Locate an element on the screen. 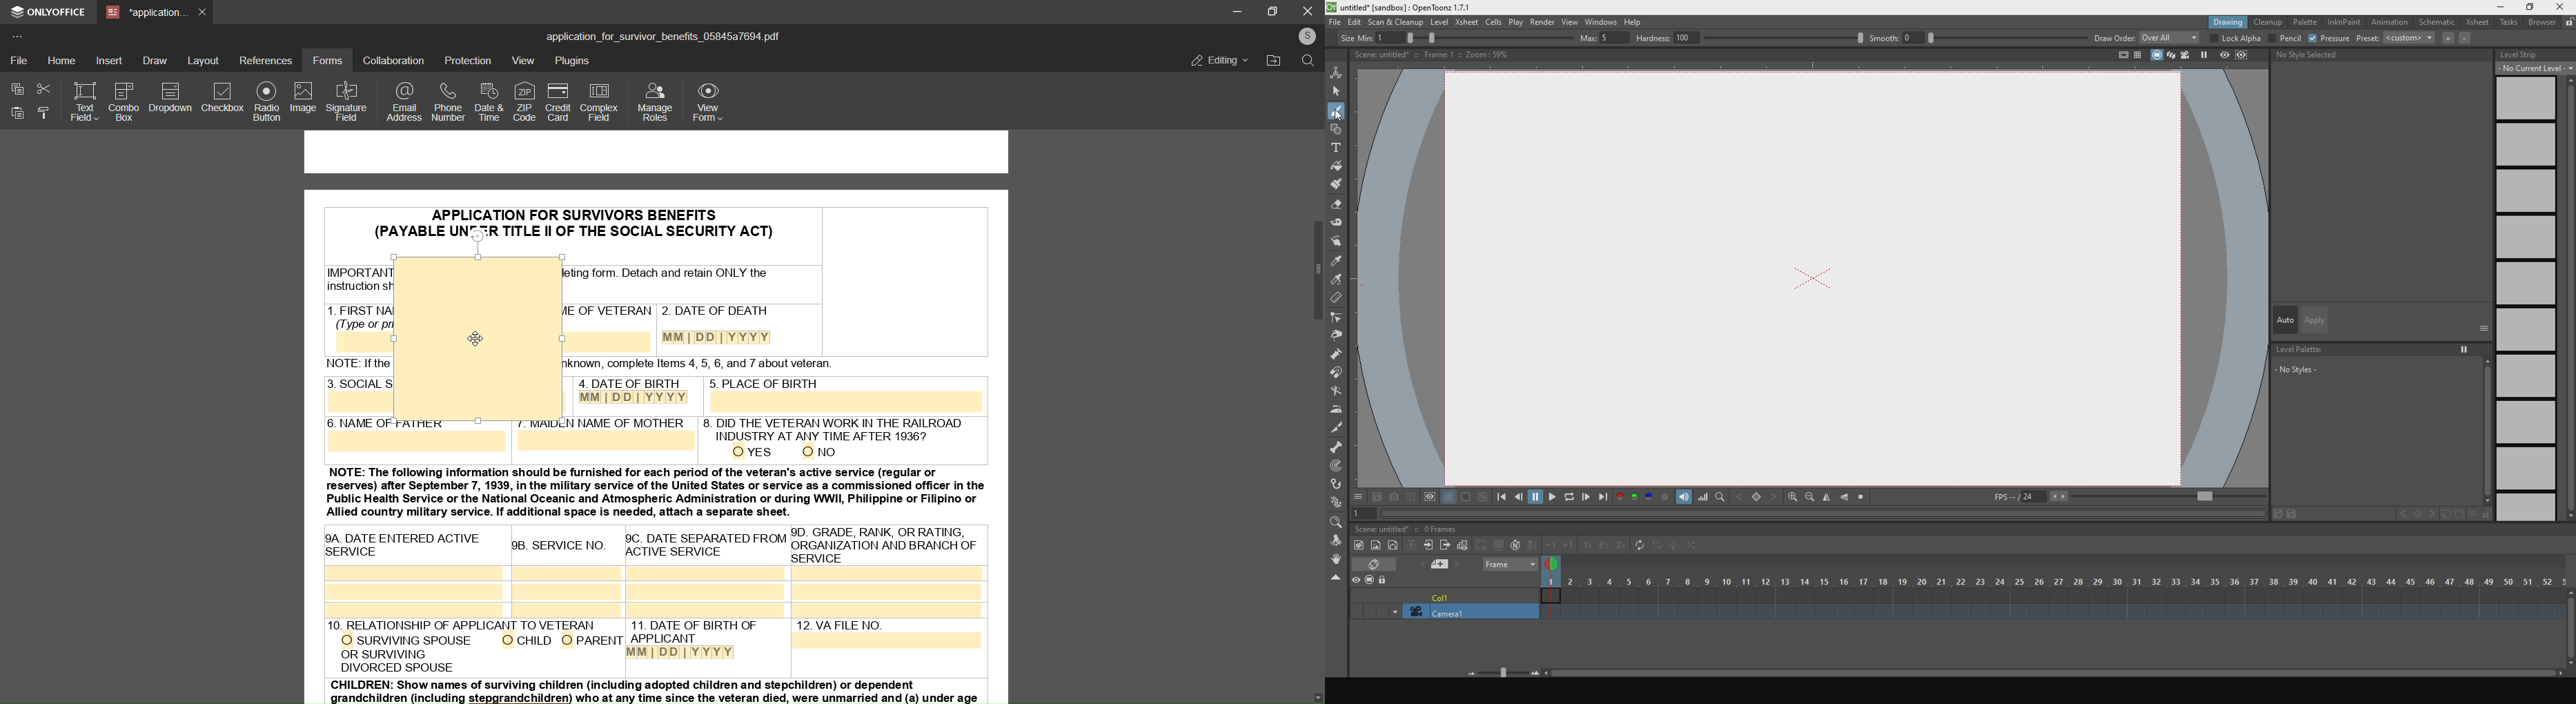  style select is located at coordinates (1337, 263).